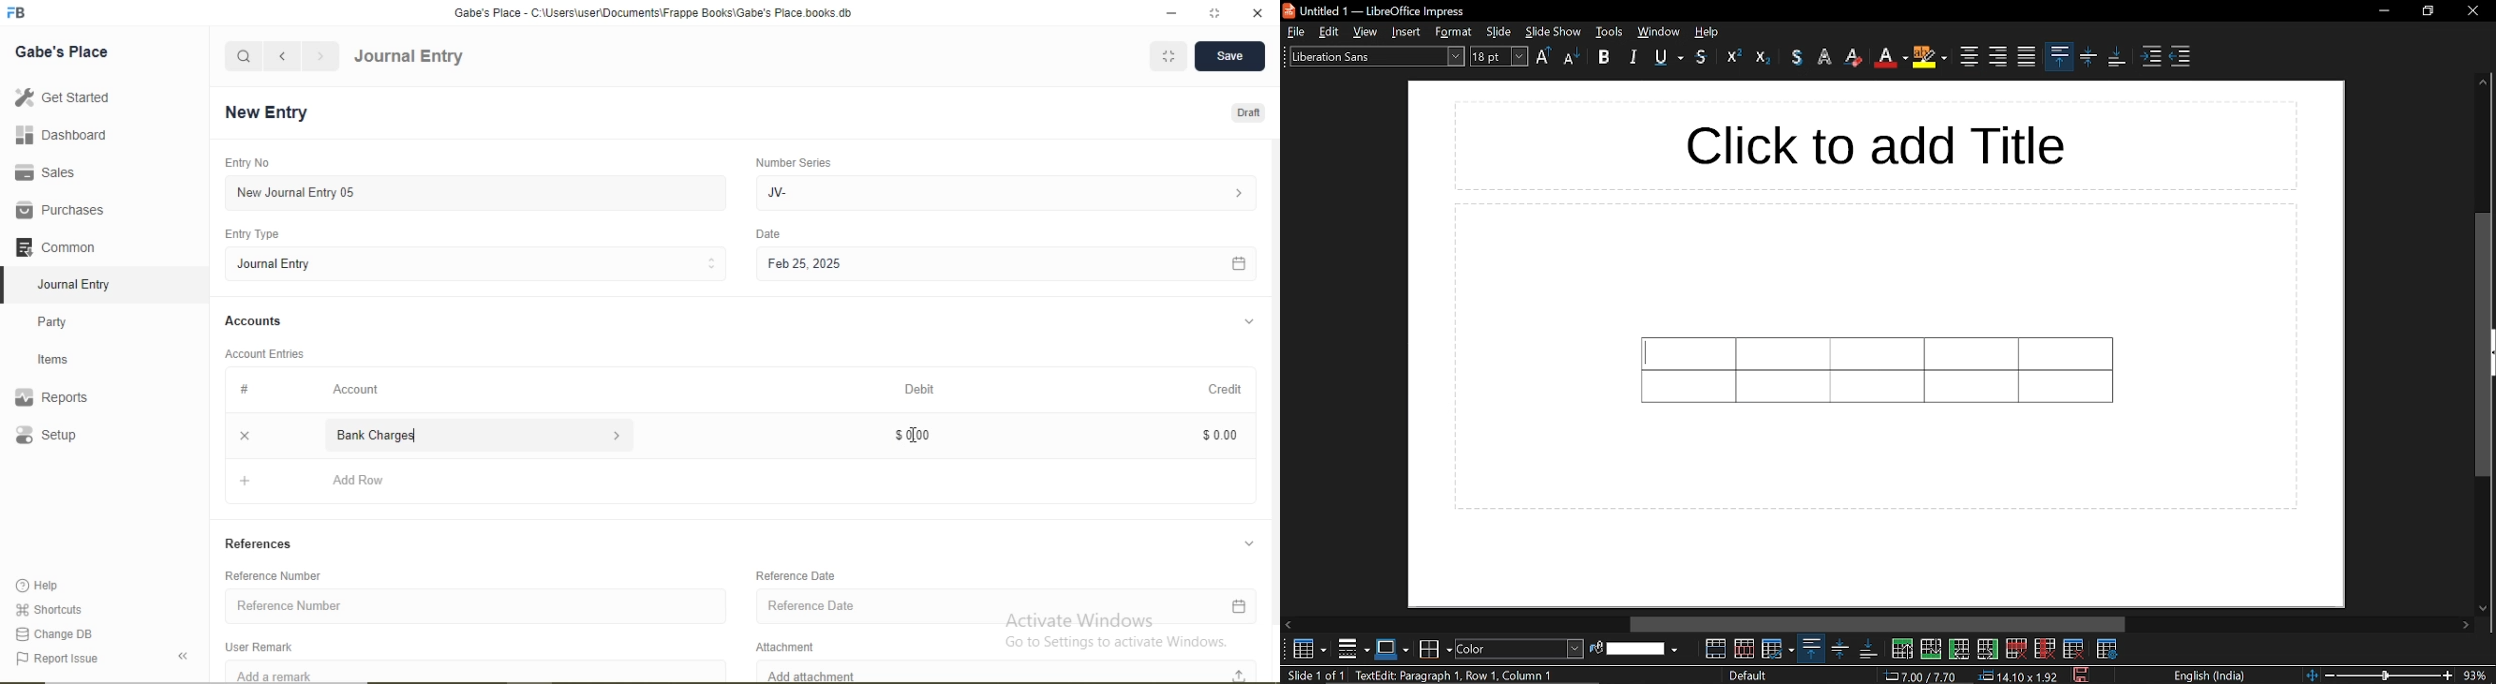 The image size is (2520, 700). Describe the element at coordinates (2015, 648) in the screenshot. I see `delete row ` at that location.